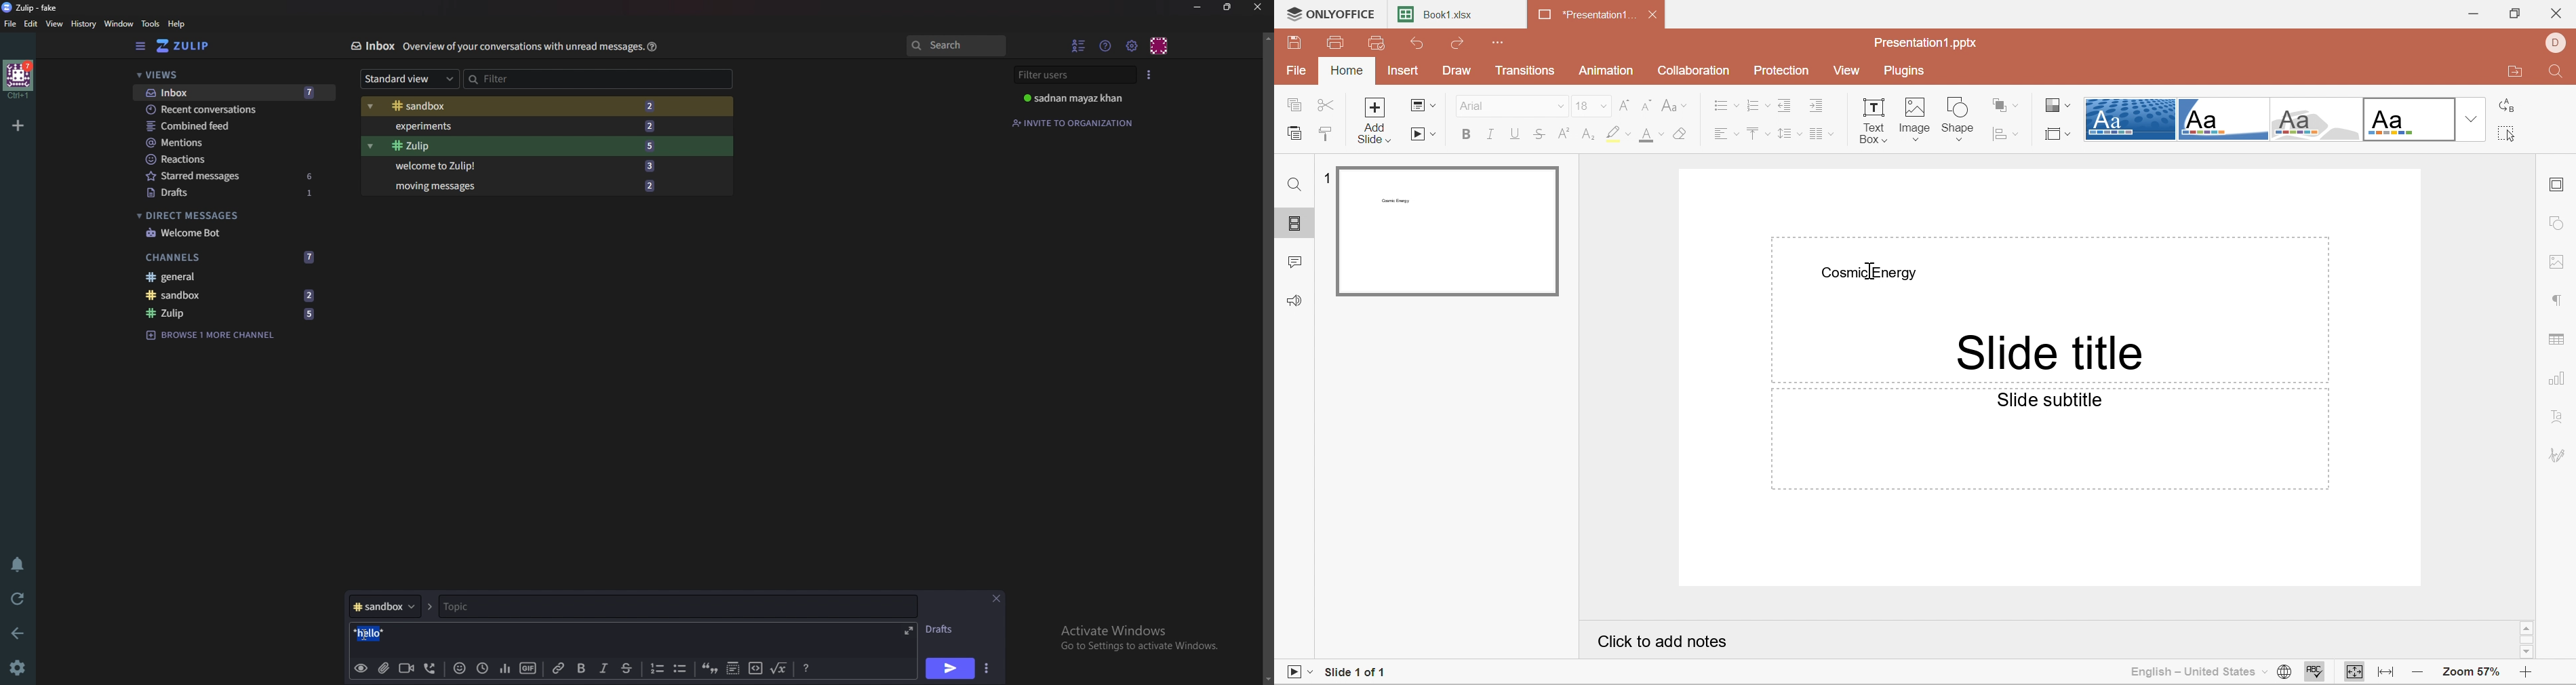 The height and width of the screenshot is (700, 2576). What do you see at coordinates (2557, 187) in the screenshot?
I see `Slide settings` at bounding box center [2557, 187].